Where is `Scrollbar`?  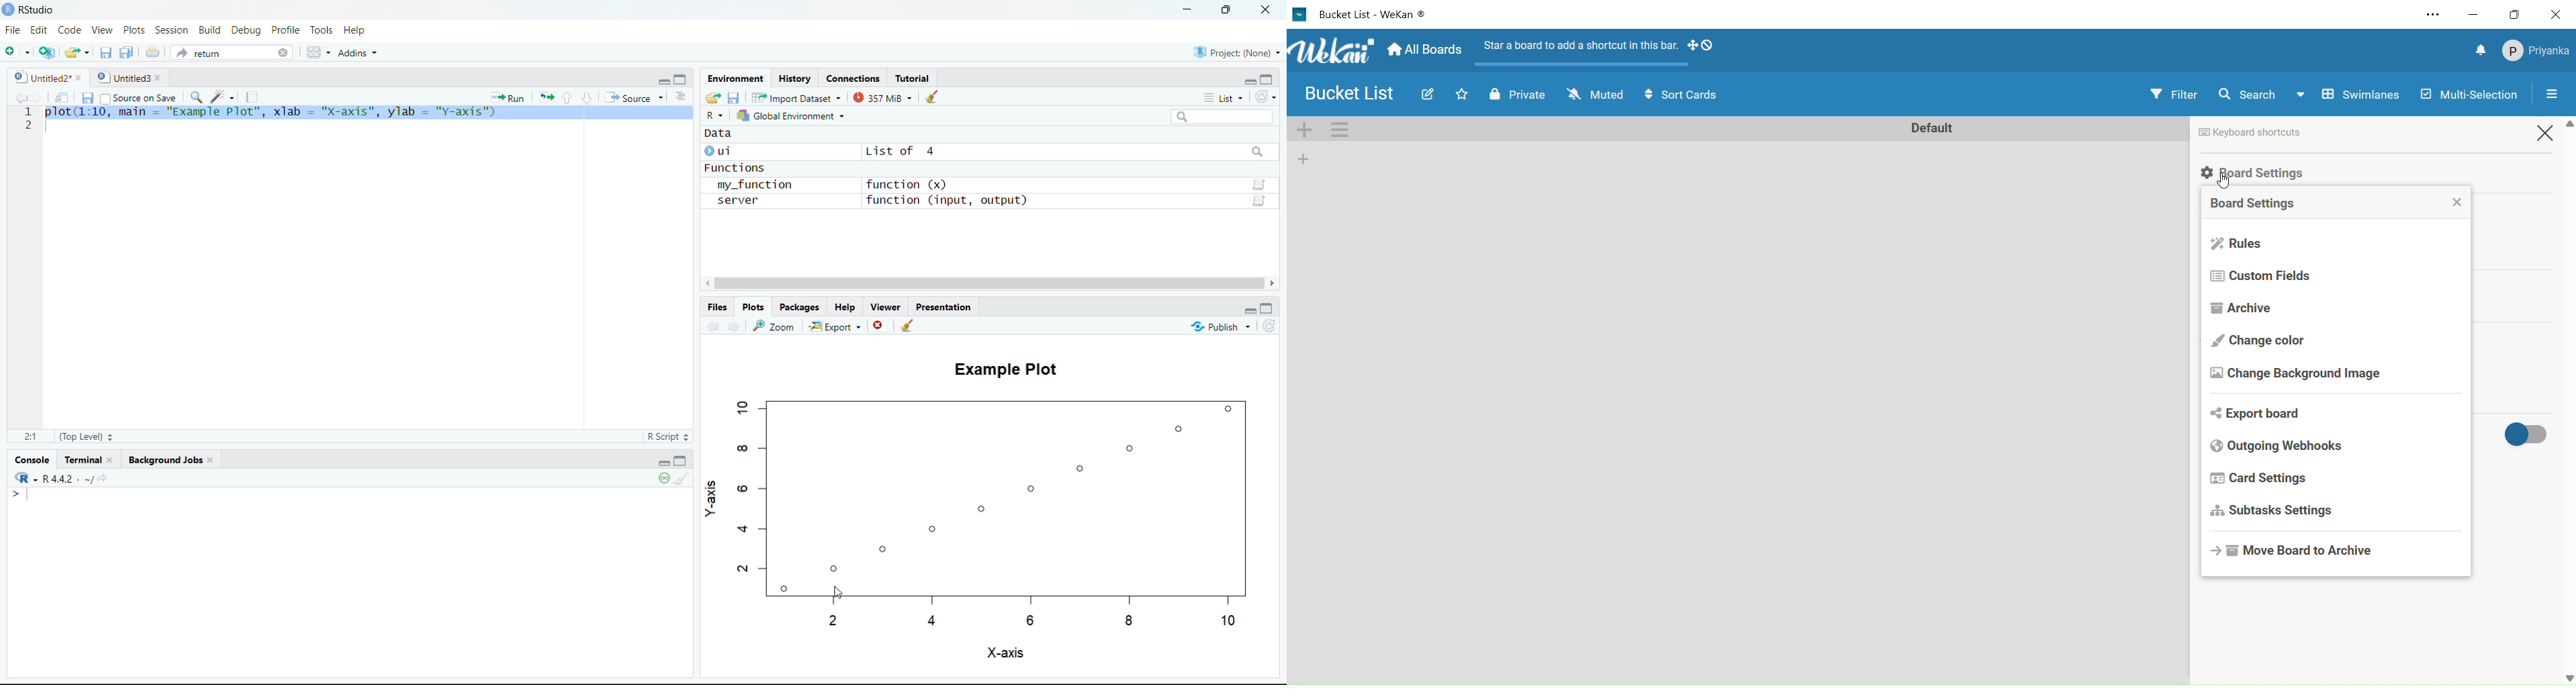
Scrollbar is located at coordinates (987, 282).